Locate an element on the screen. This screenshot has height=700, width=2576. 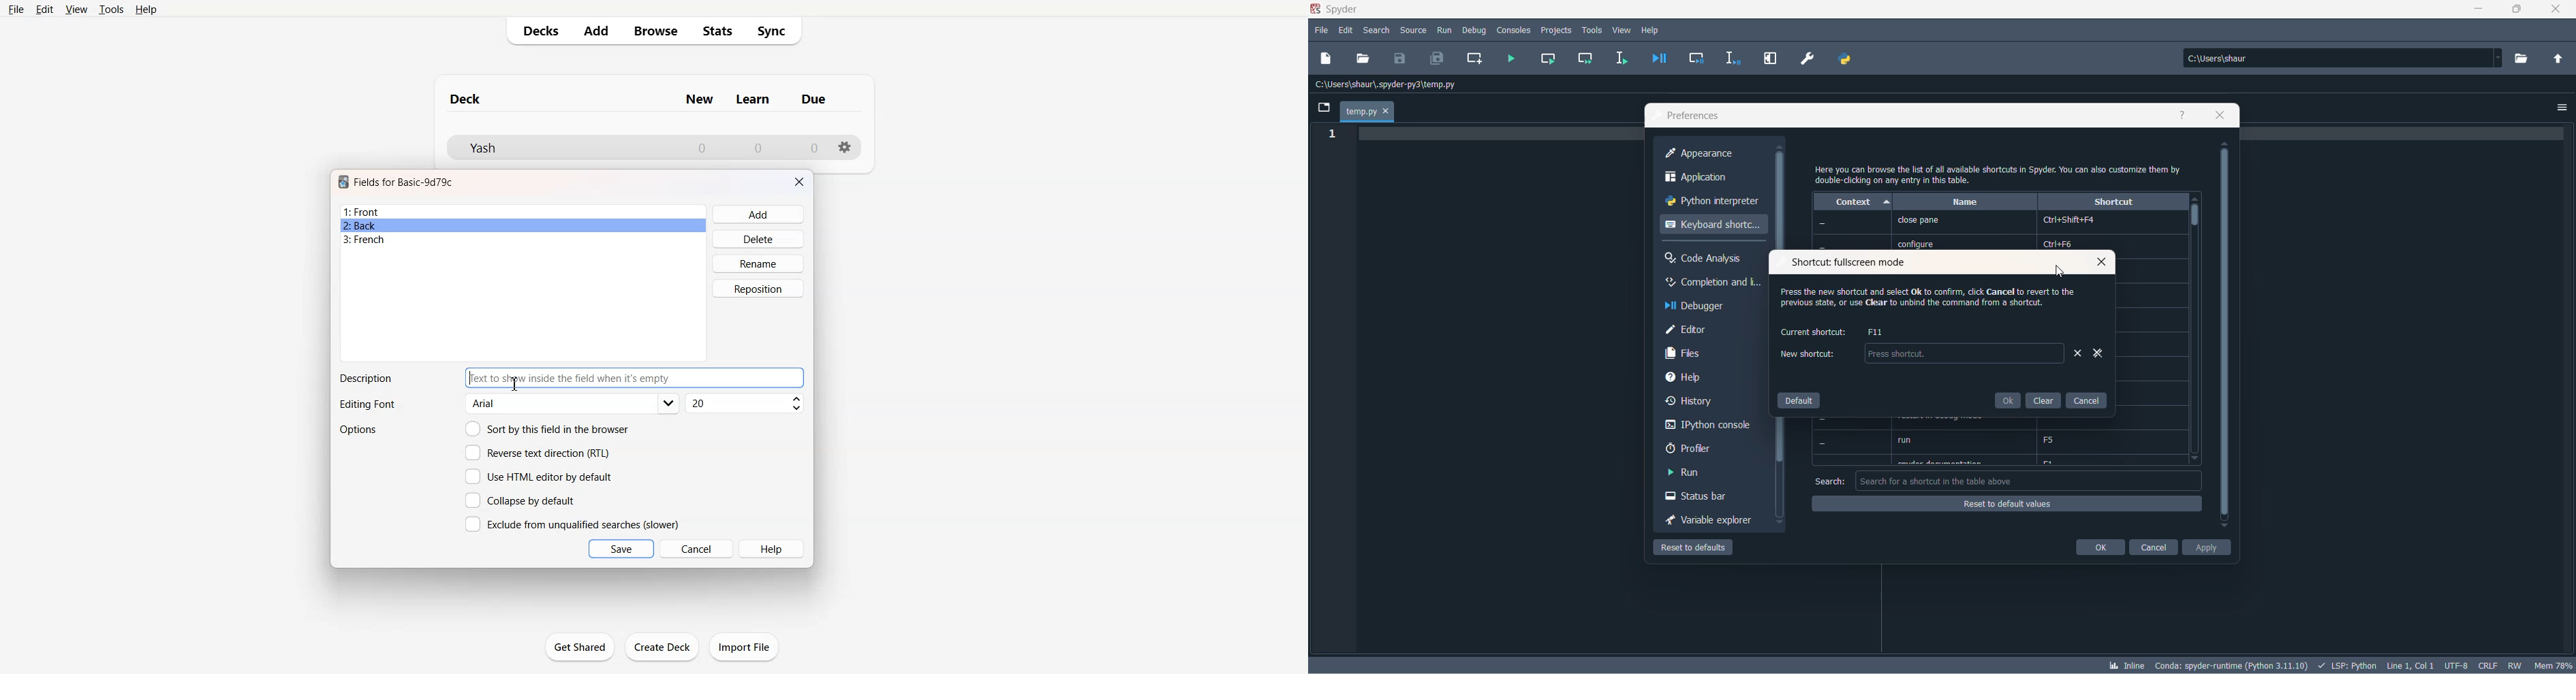
shortcut fullscreen mode is located at coordinates (1847, 264).